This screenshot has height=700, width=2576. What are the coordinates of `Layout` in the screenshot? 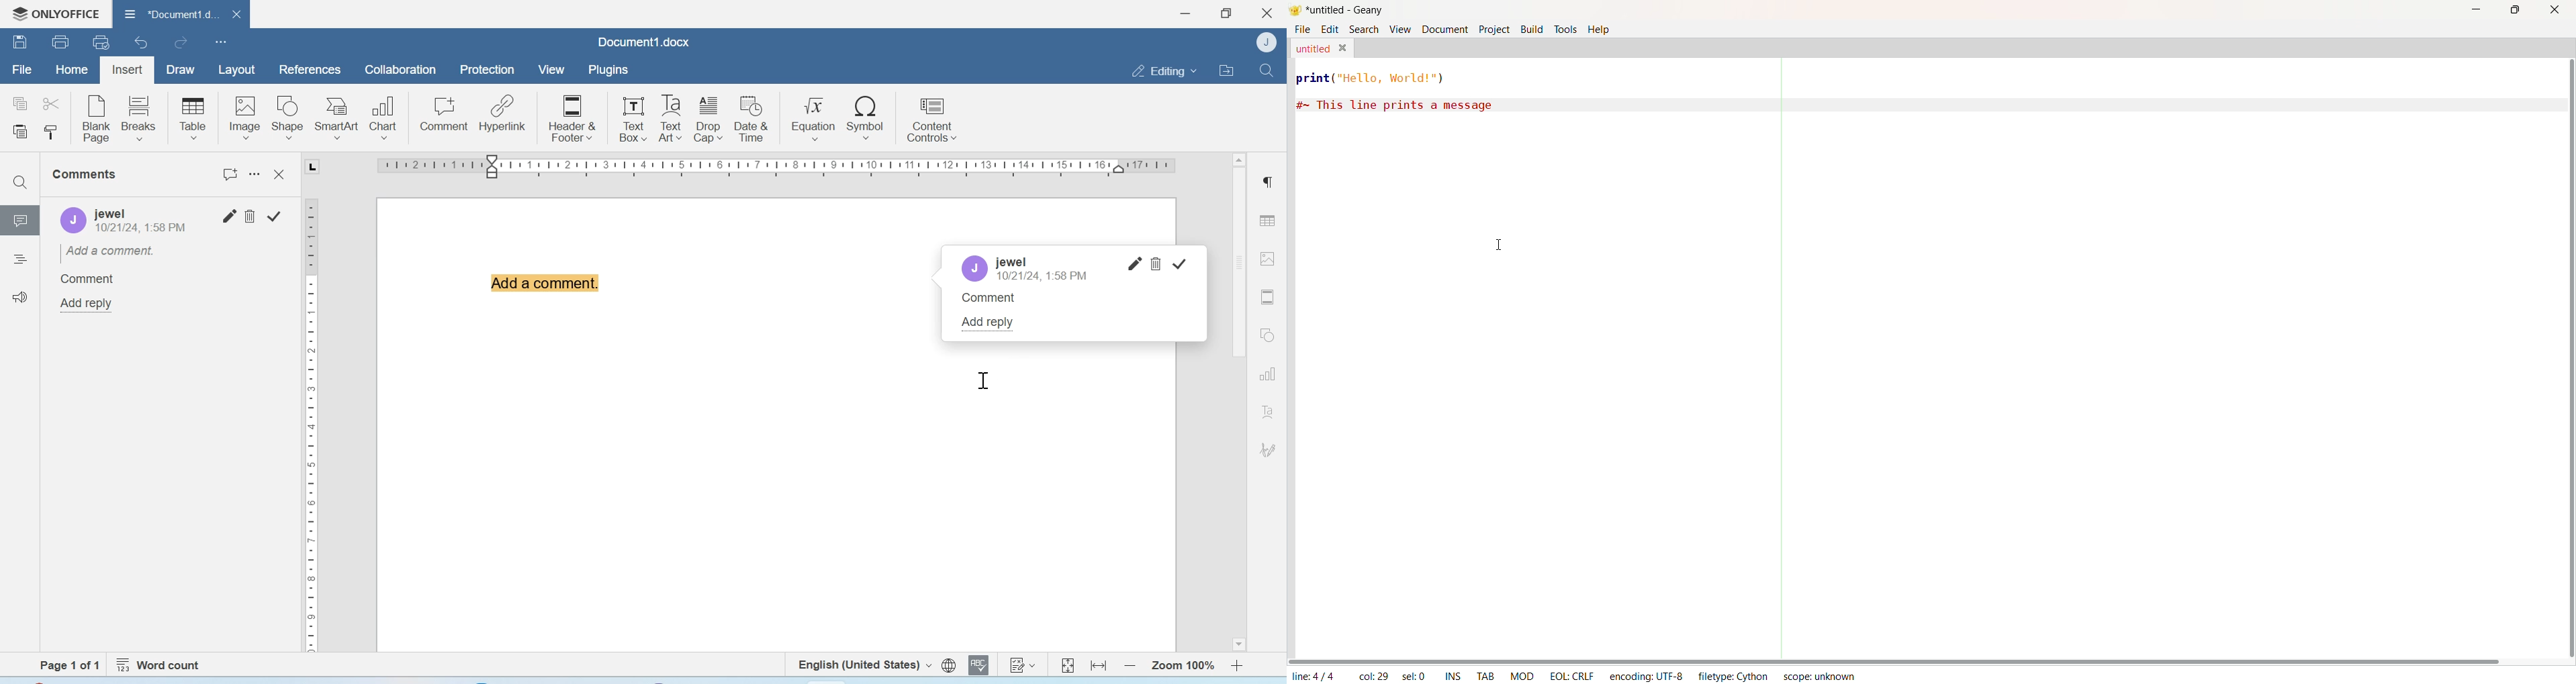 It's located at (236, 70).